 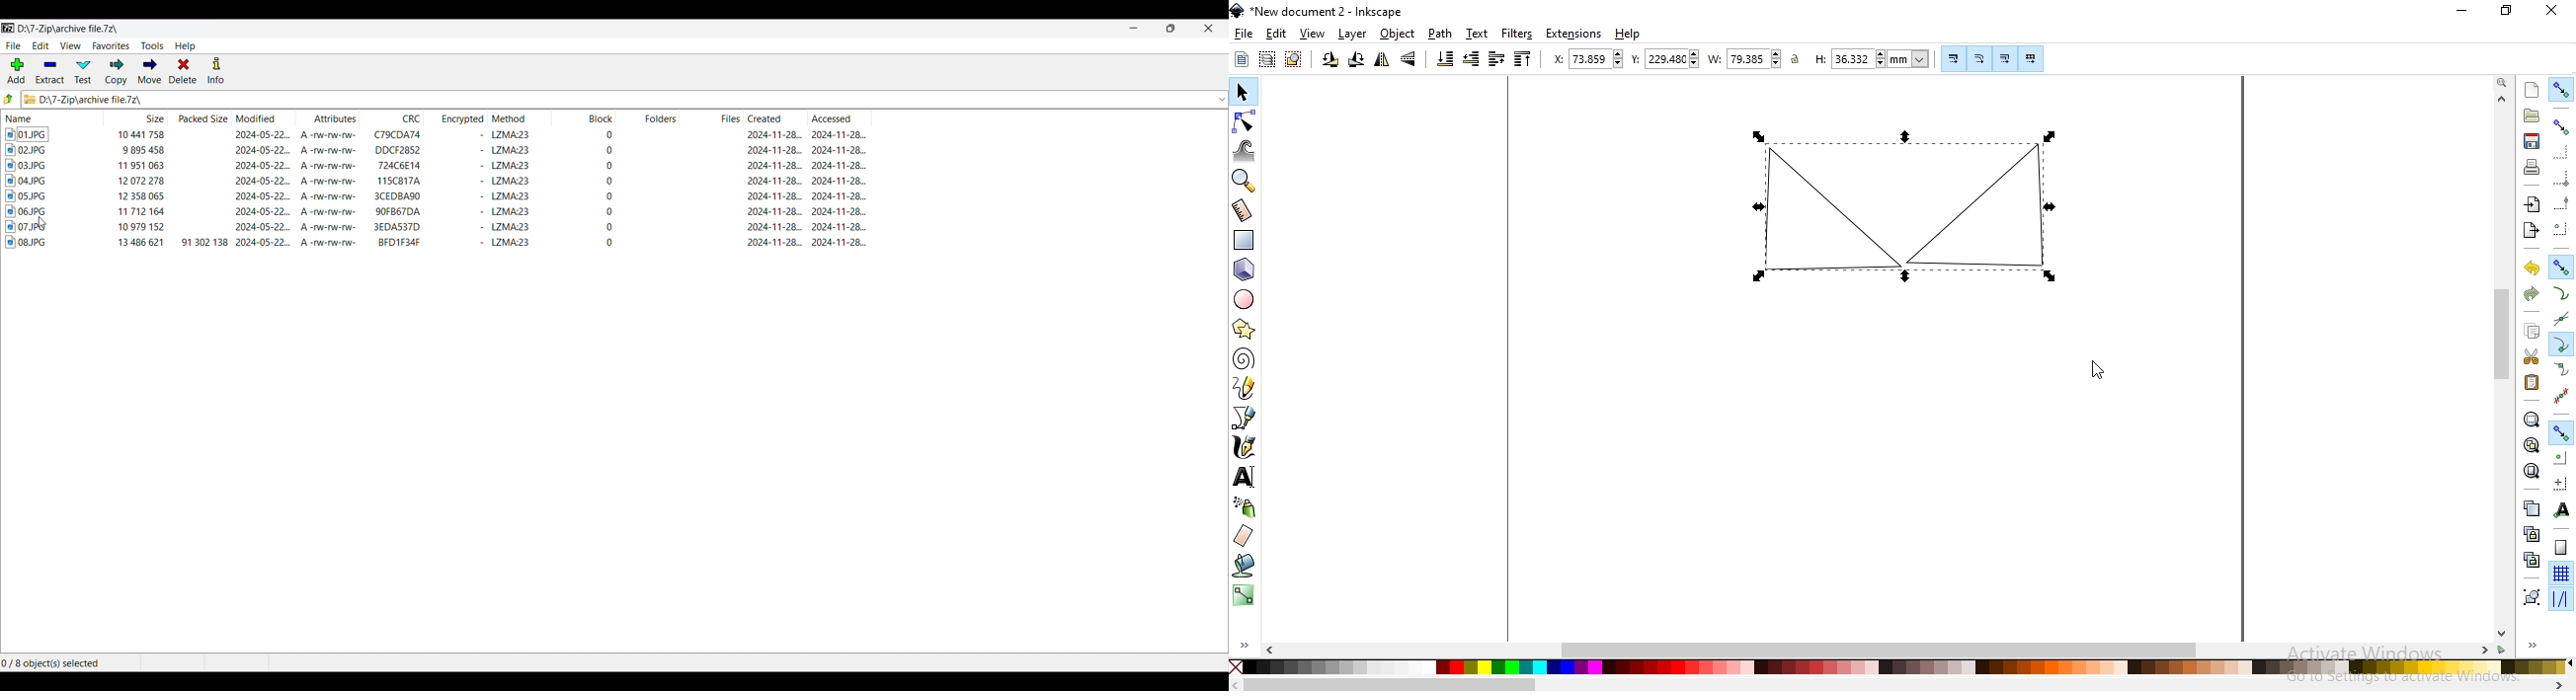 What do you see at coordinates (328, 165) in the screenshot?
I see `attributes` at bounding box center [328, 165].